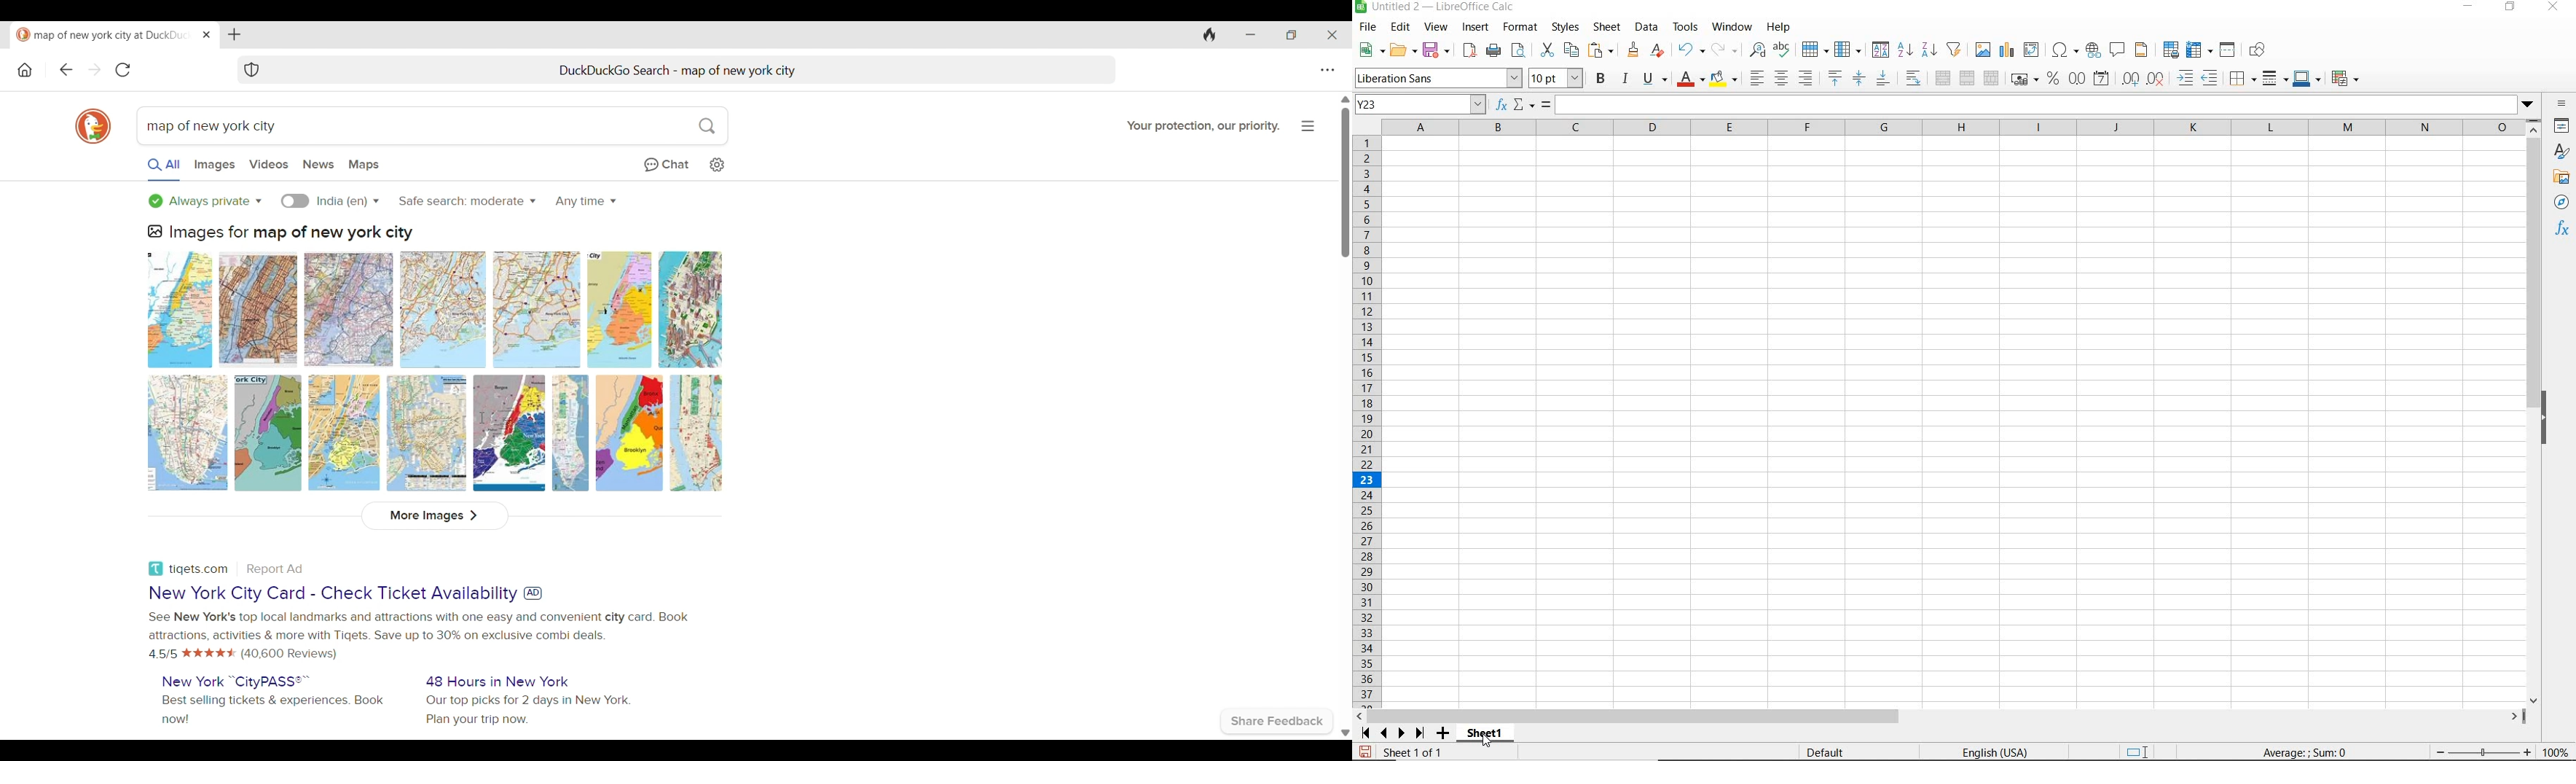 Image resolution: width=2576 pixels, height=784 pixels. Describe the element at coordinates (1368, 50) in the screenshot. I see `NEW` at that location.